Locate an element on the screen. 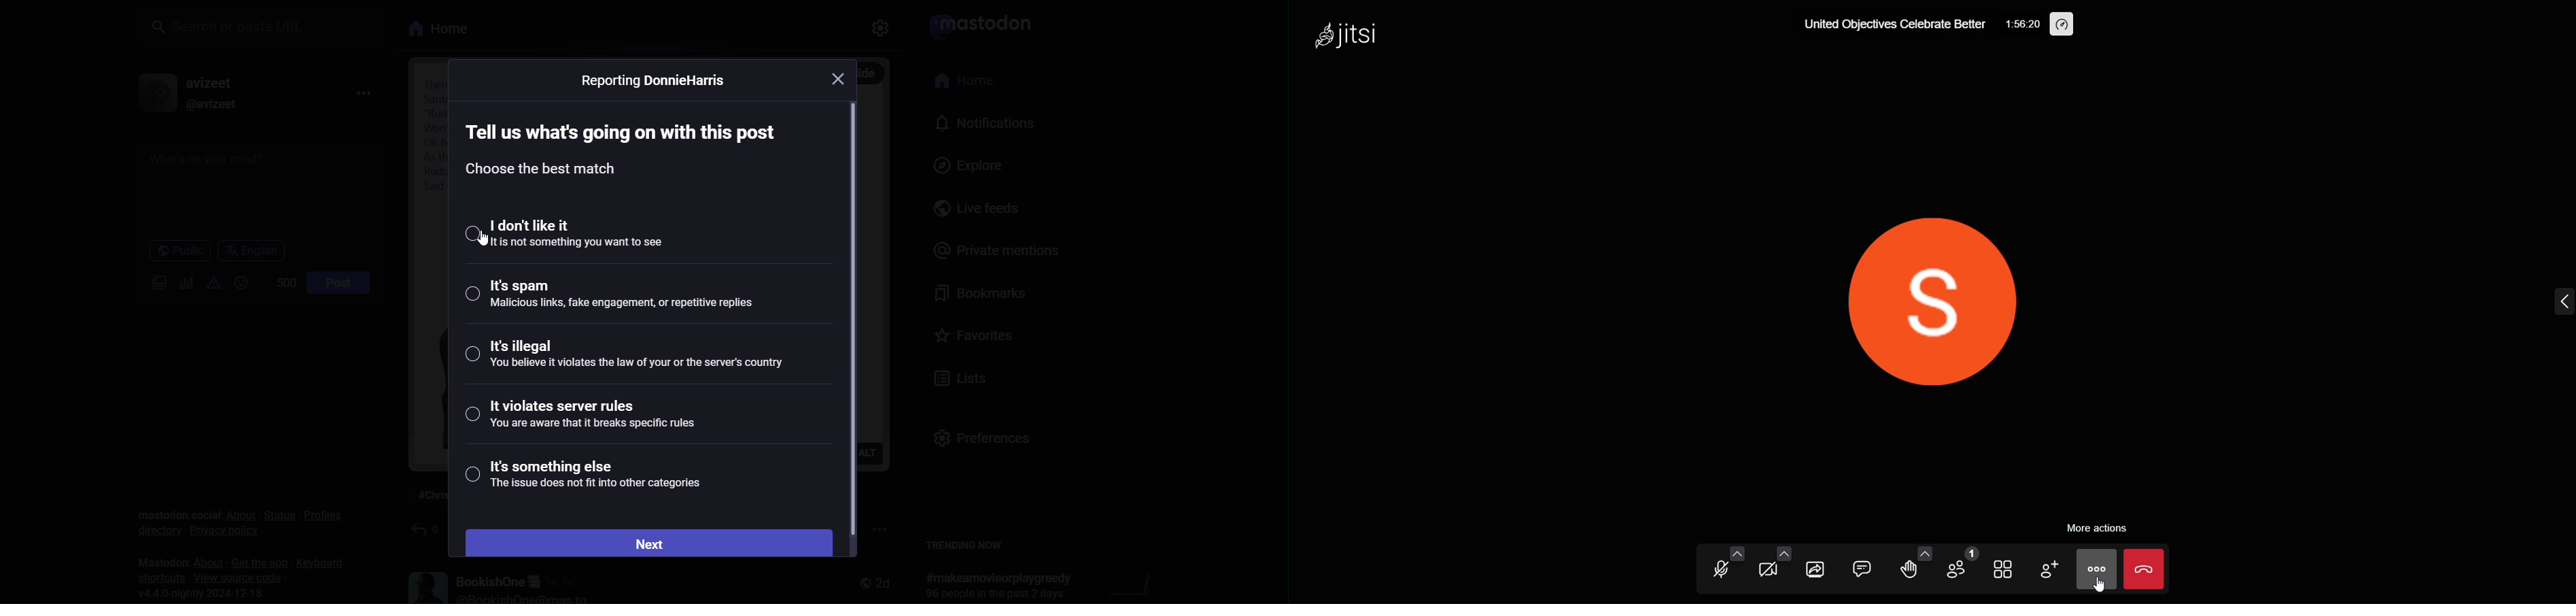 The width and height of the screenshot is (2576, 616). number of pparticipants is located at coordinates (1960, 567).